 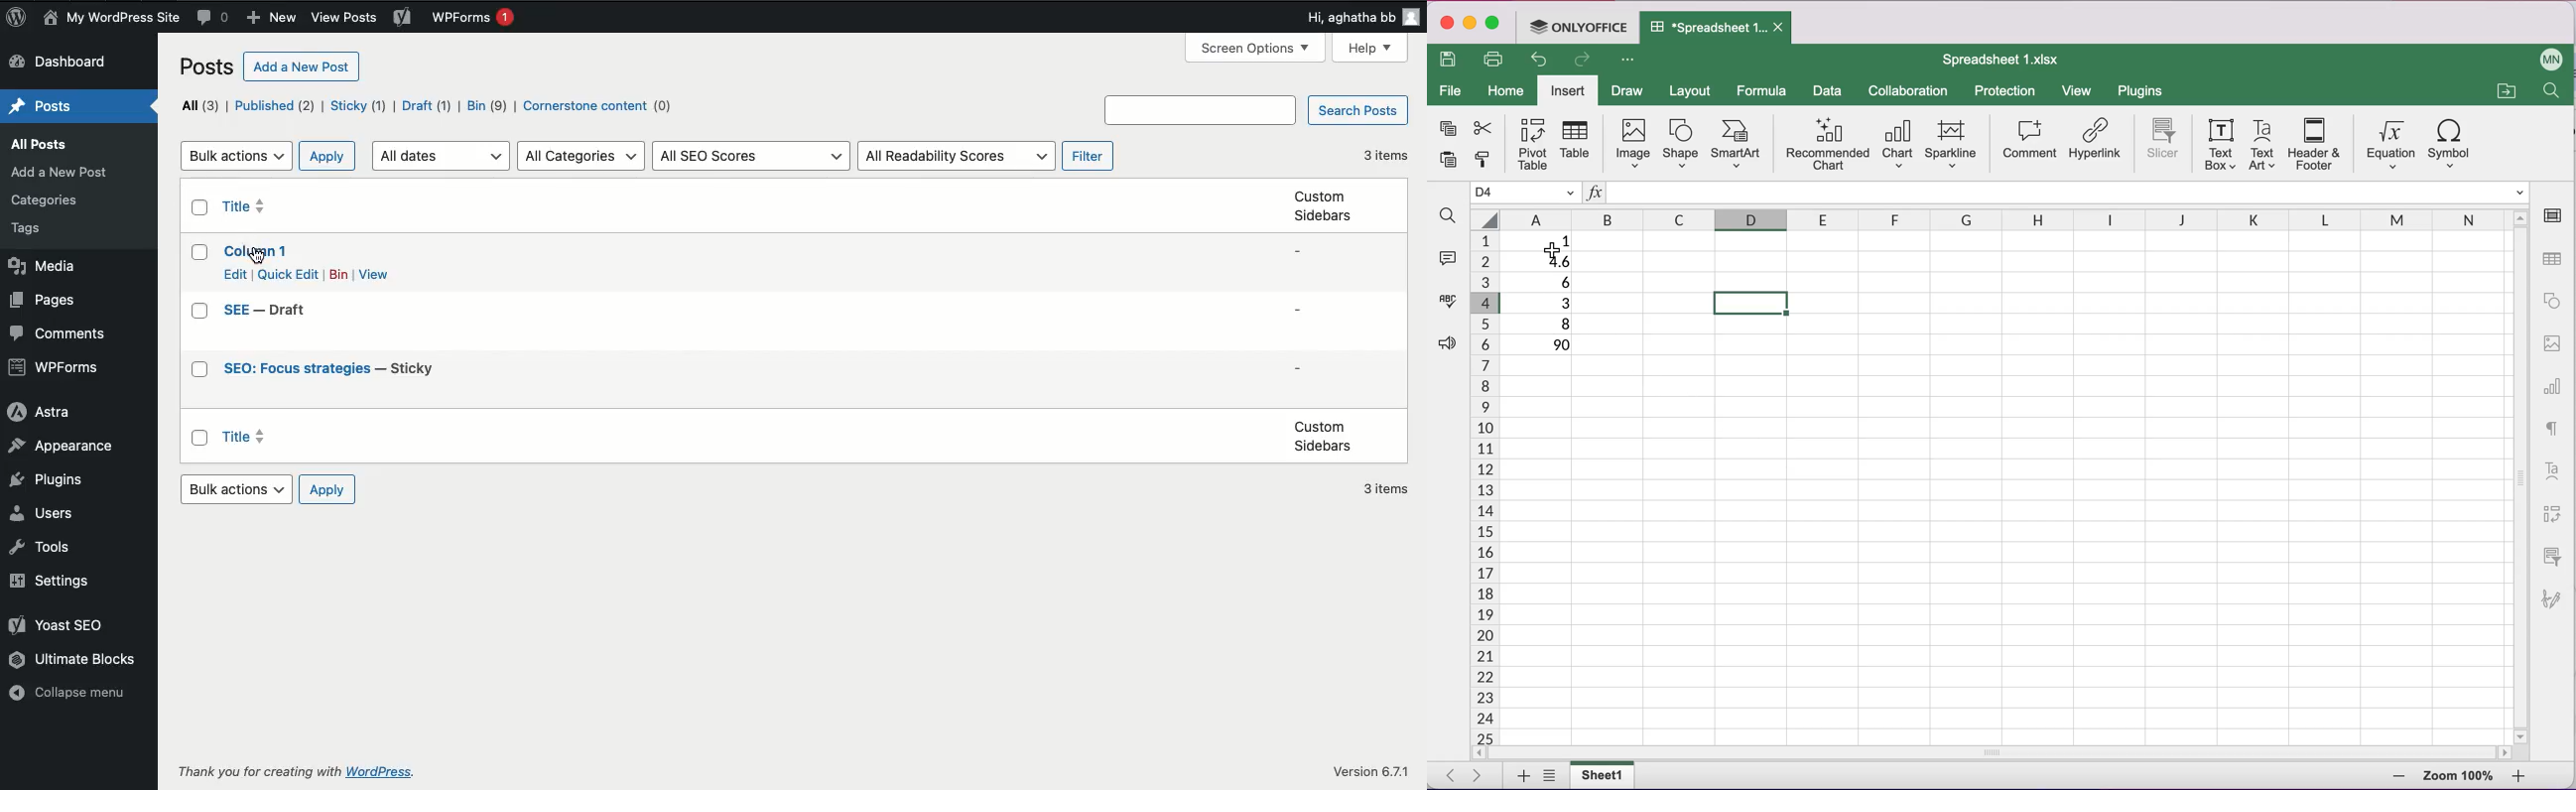 What do you see at coordinates (1567, 90) in the screenshot?
I see `insert` at bounding box center [1567, 90].